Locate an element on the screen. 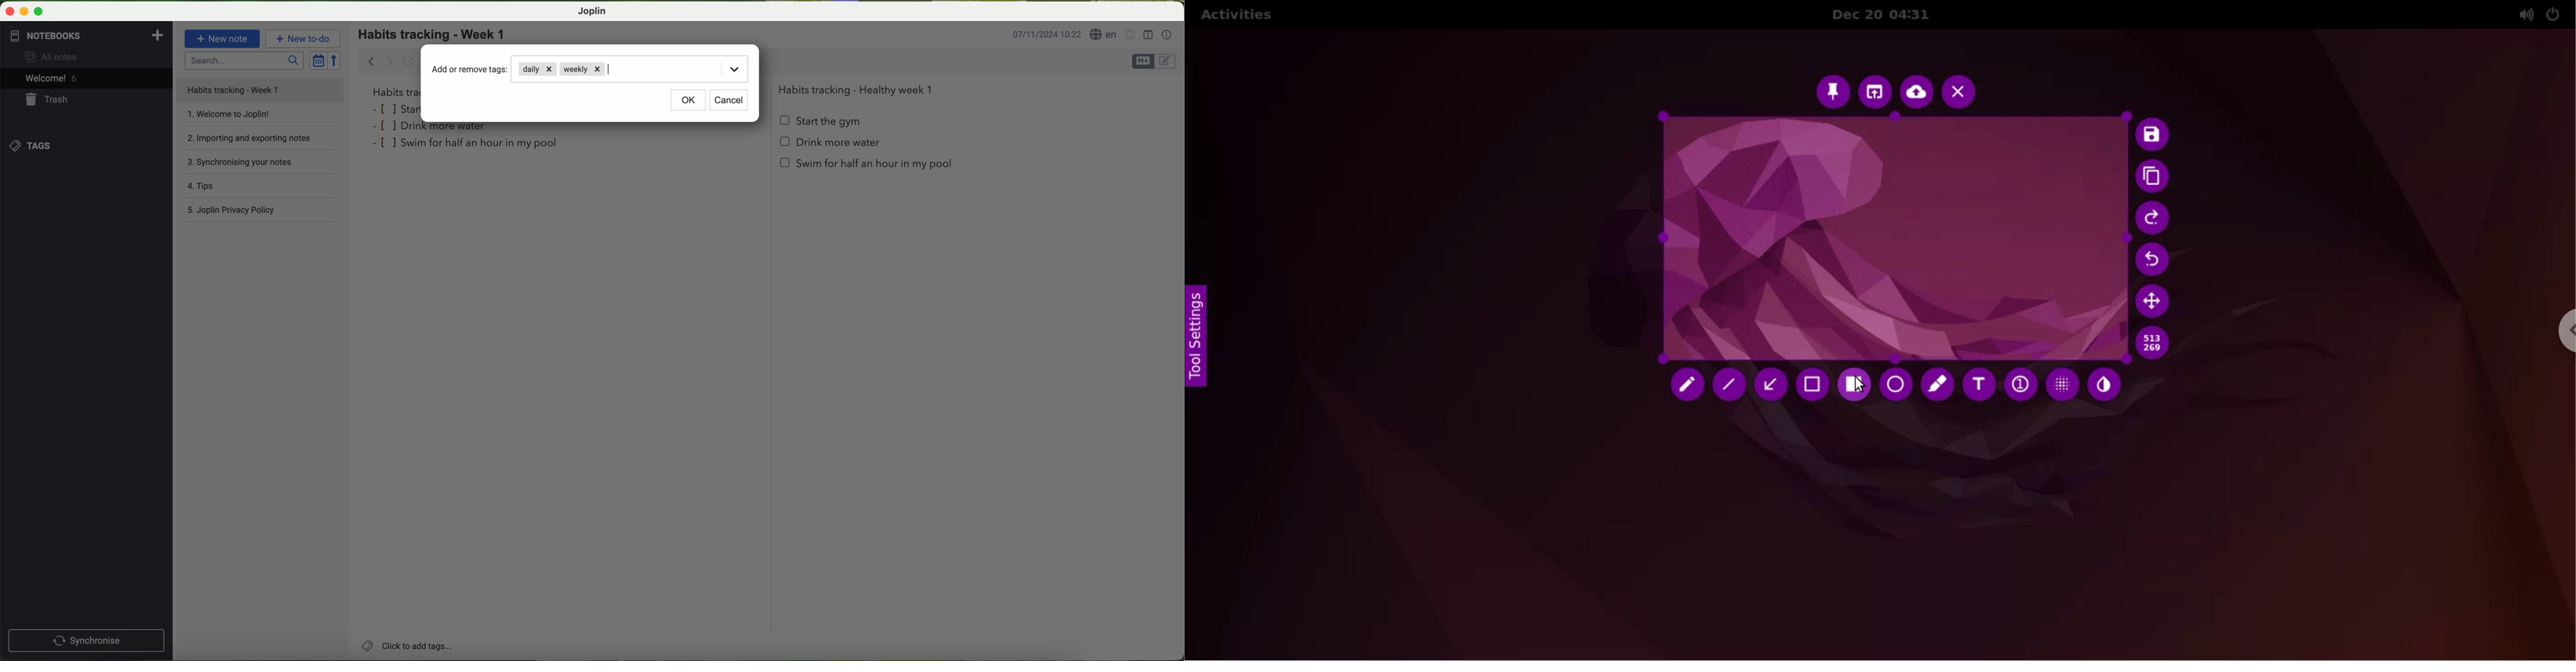 The width and height of the screenshot is (2576, 672). new to-do button is located at coordinates (303, 38).